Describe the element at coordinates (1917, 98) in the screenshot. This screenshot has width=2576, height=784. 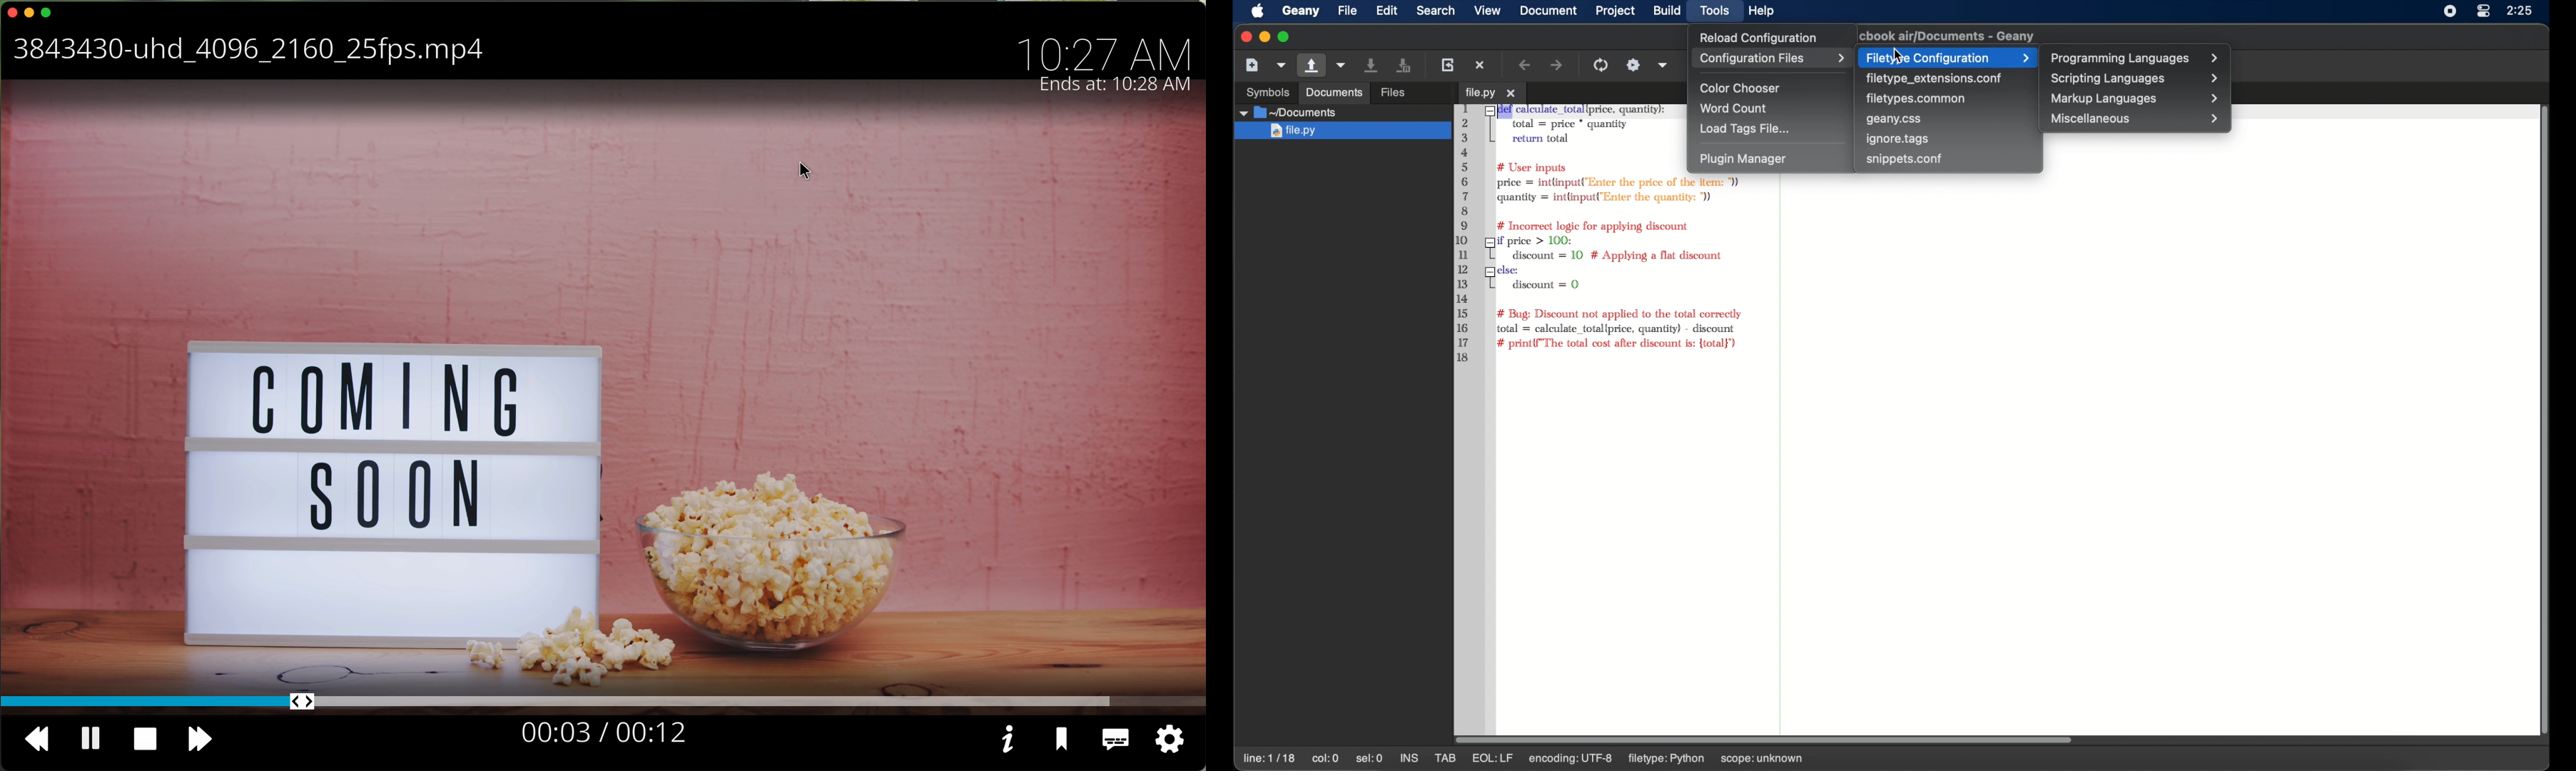
I see `filetypes.common` at that location.